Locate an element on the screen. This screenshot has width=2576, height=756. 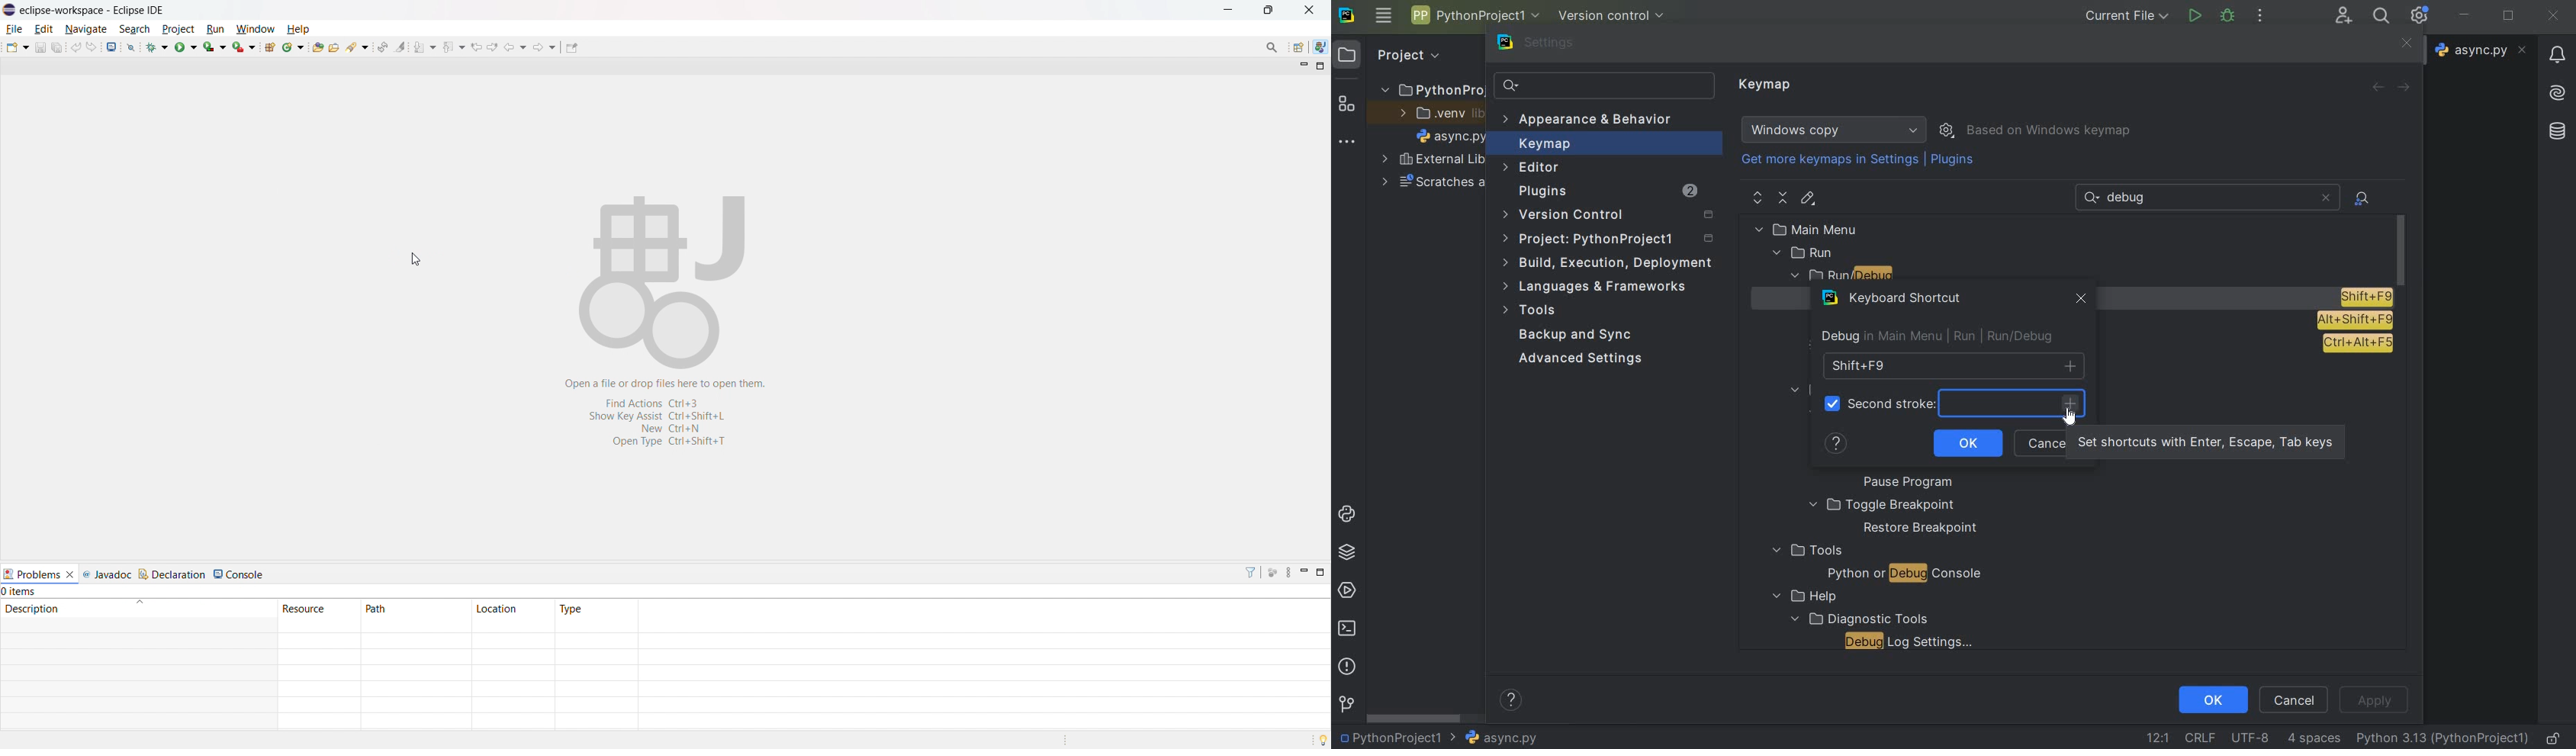
Open Type Ctrl+Shift+T is located at coordinates (669, 442).